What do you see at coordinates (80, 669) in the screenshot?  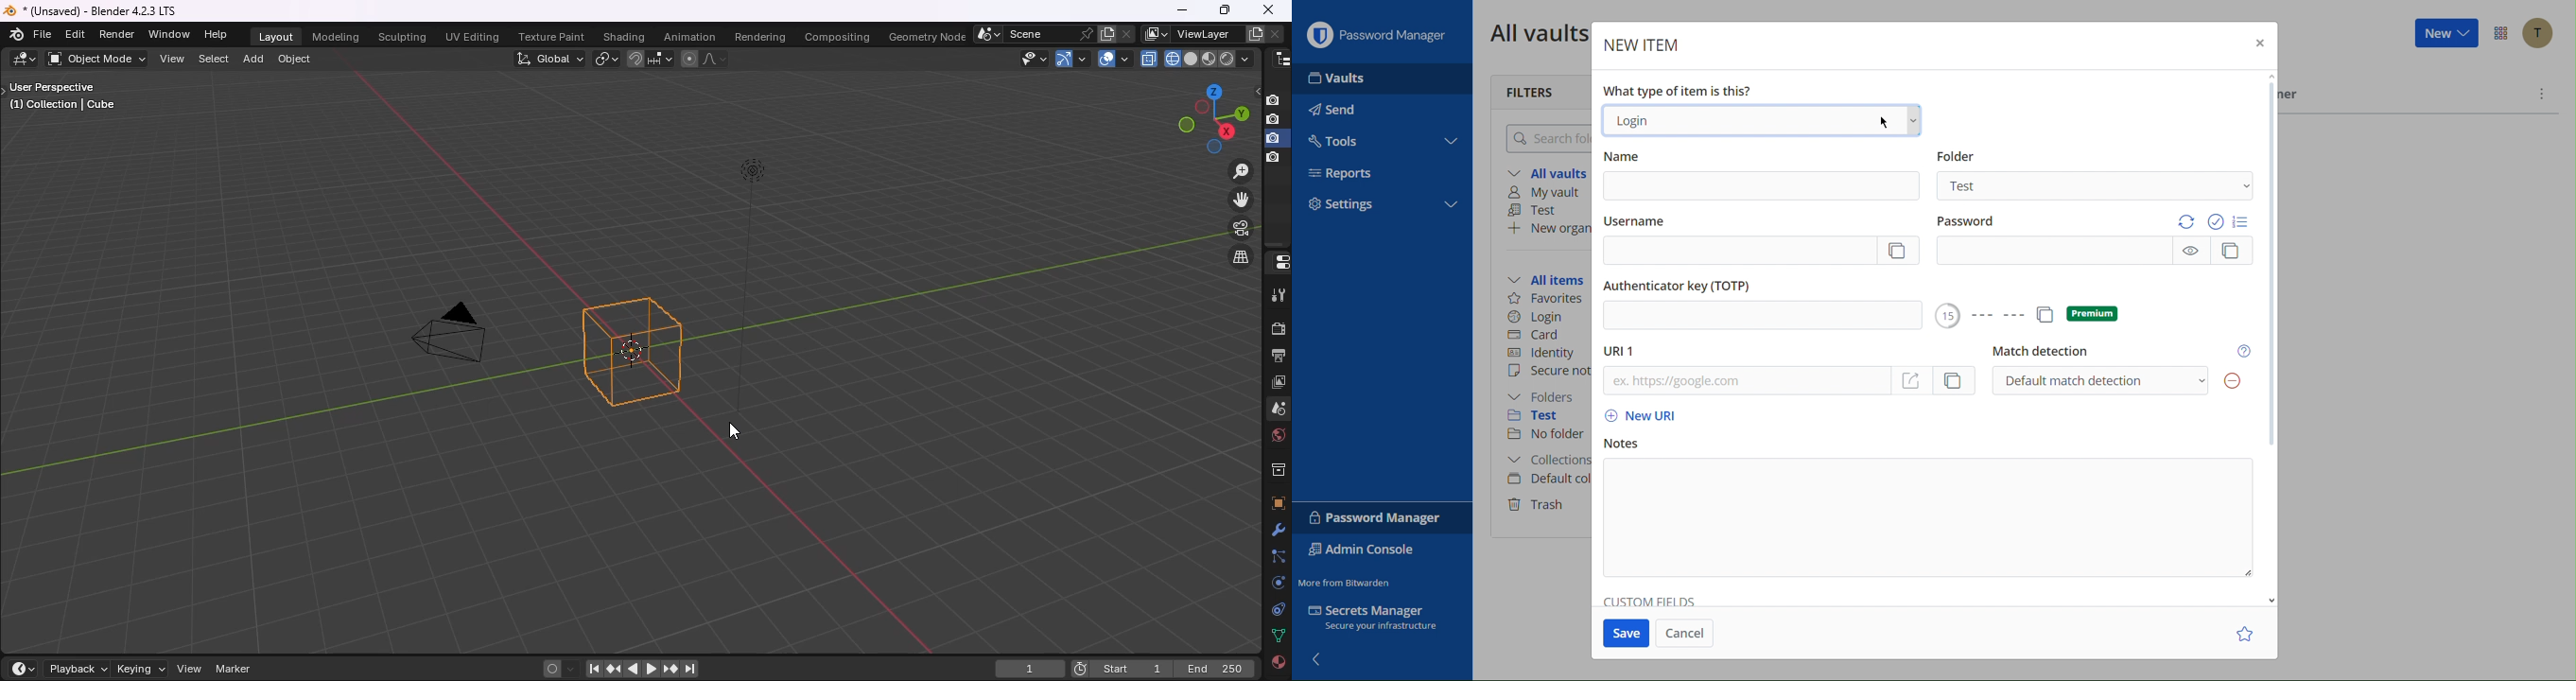 I see `playback` at bounding box center [80, 669].